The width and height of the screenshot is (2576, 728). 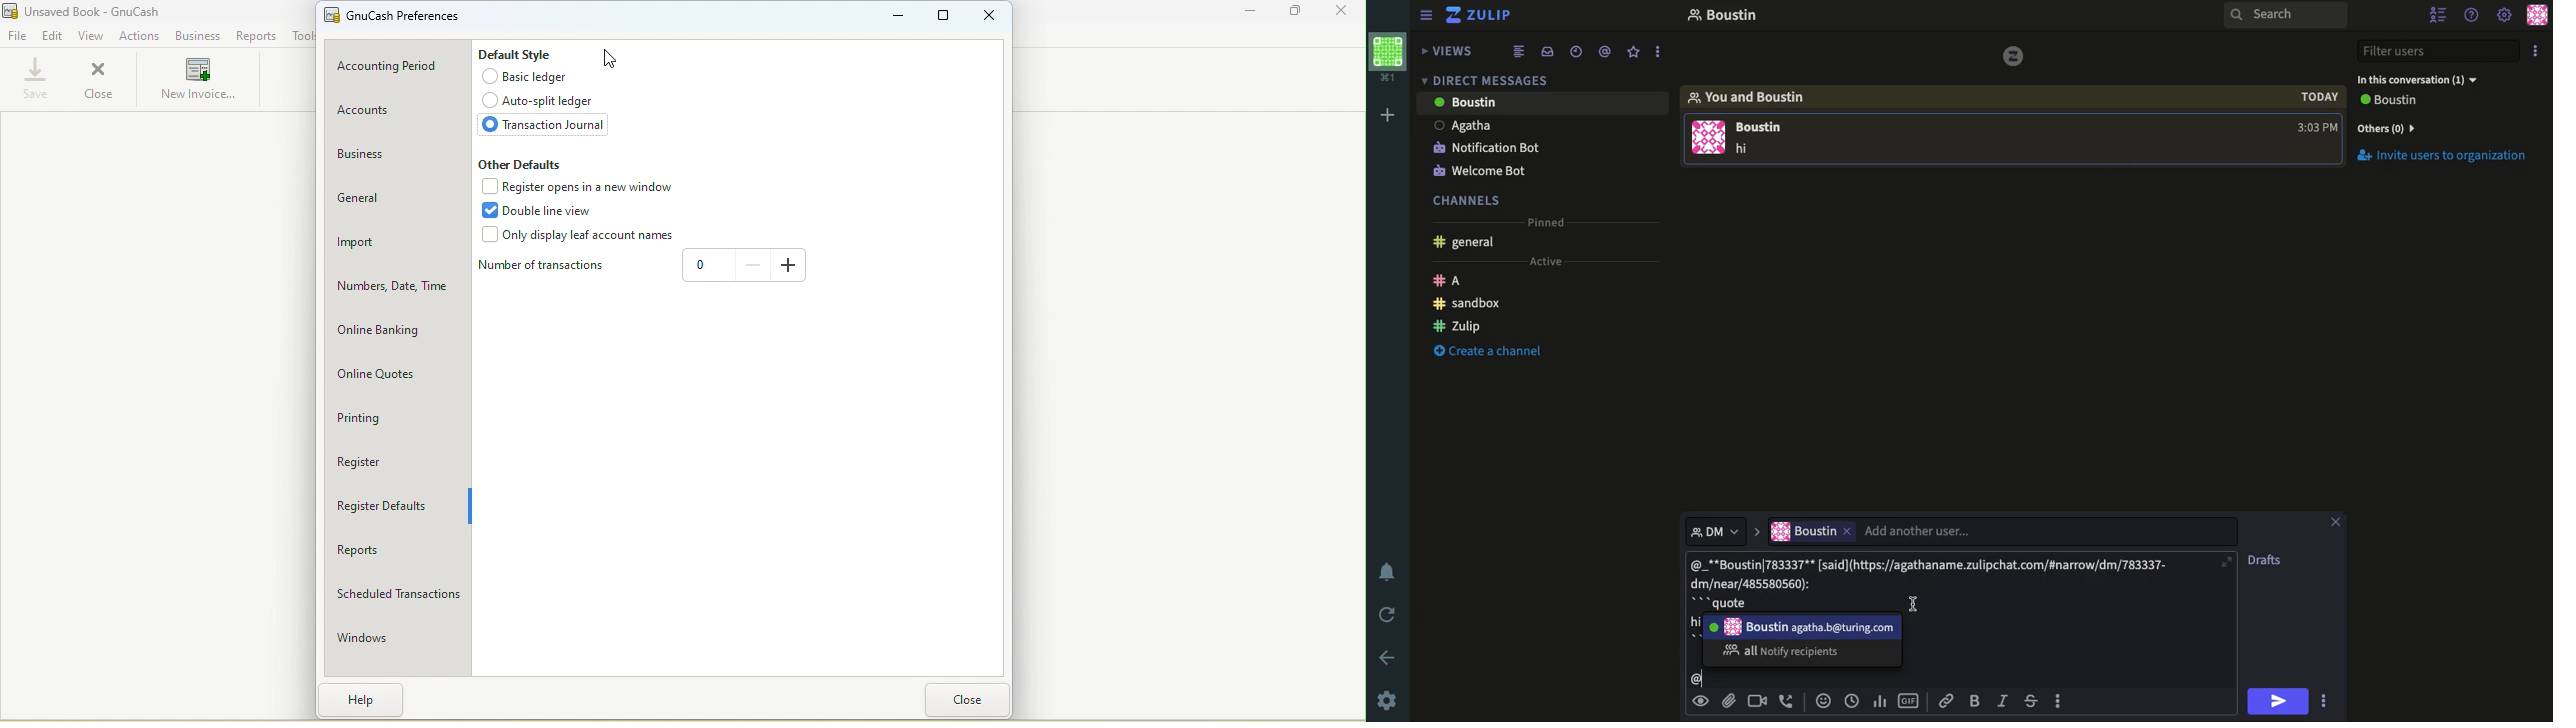 I want to click on New invoices, so click(x=194, y=82).